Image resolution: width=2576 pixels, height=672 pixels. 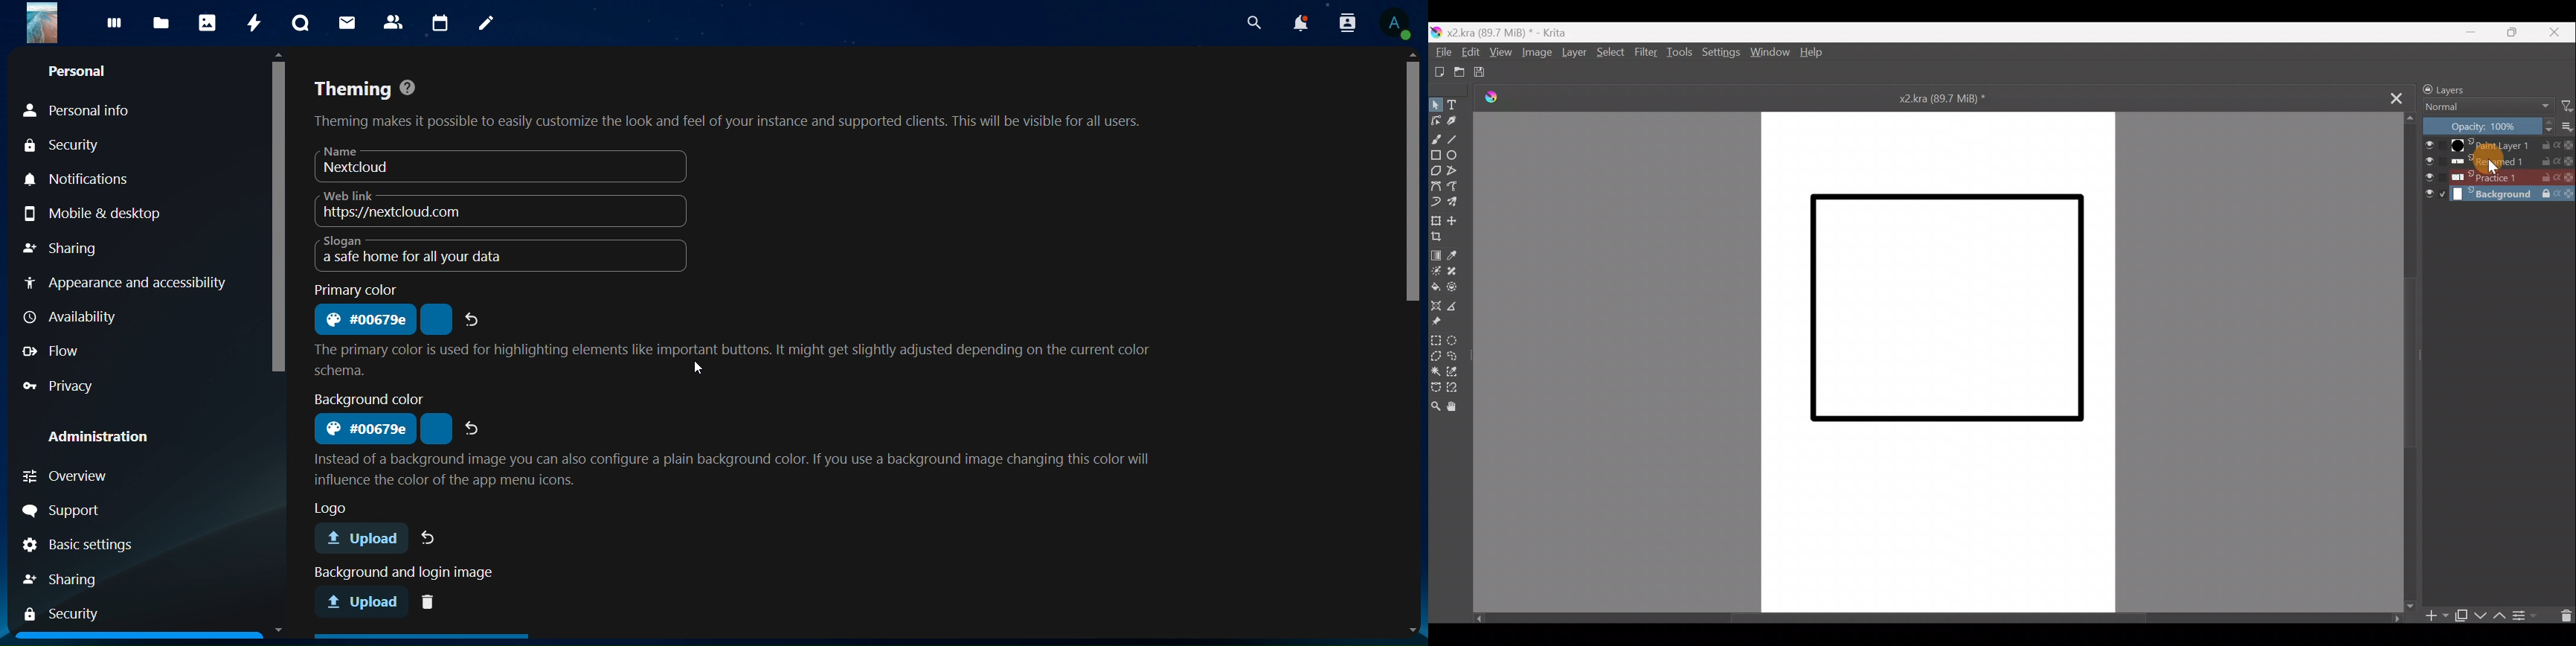 I want to click on personal, so click(x=84, y=72).